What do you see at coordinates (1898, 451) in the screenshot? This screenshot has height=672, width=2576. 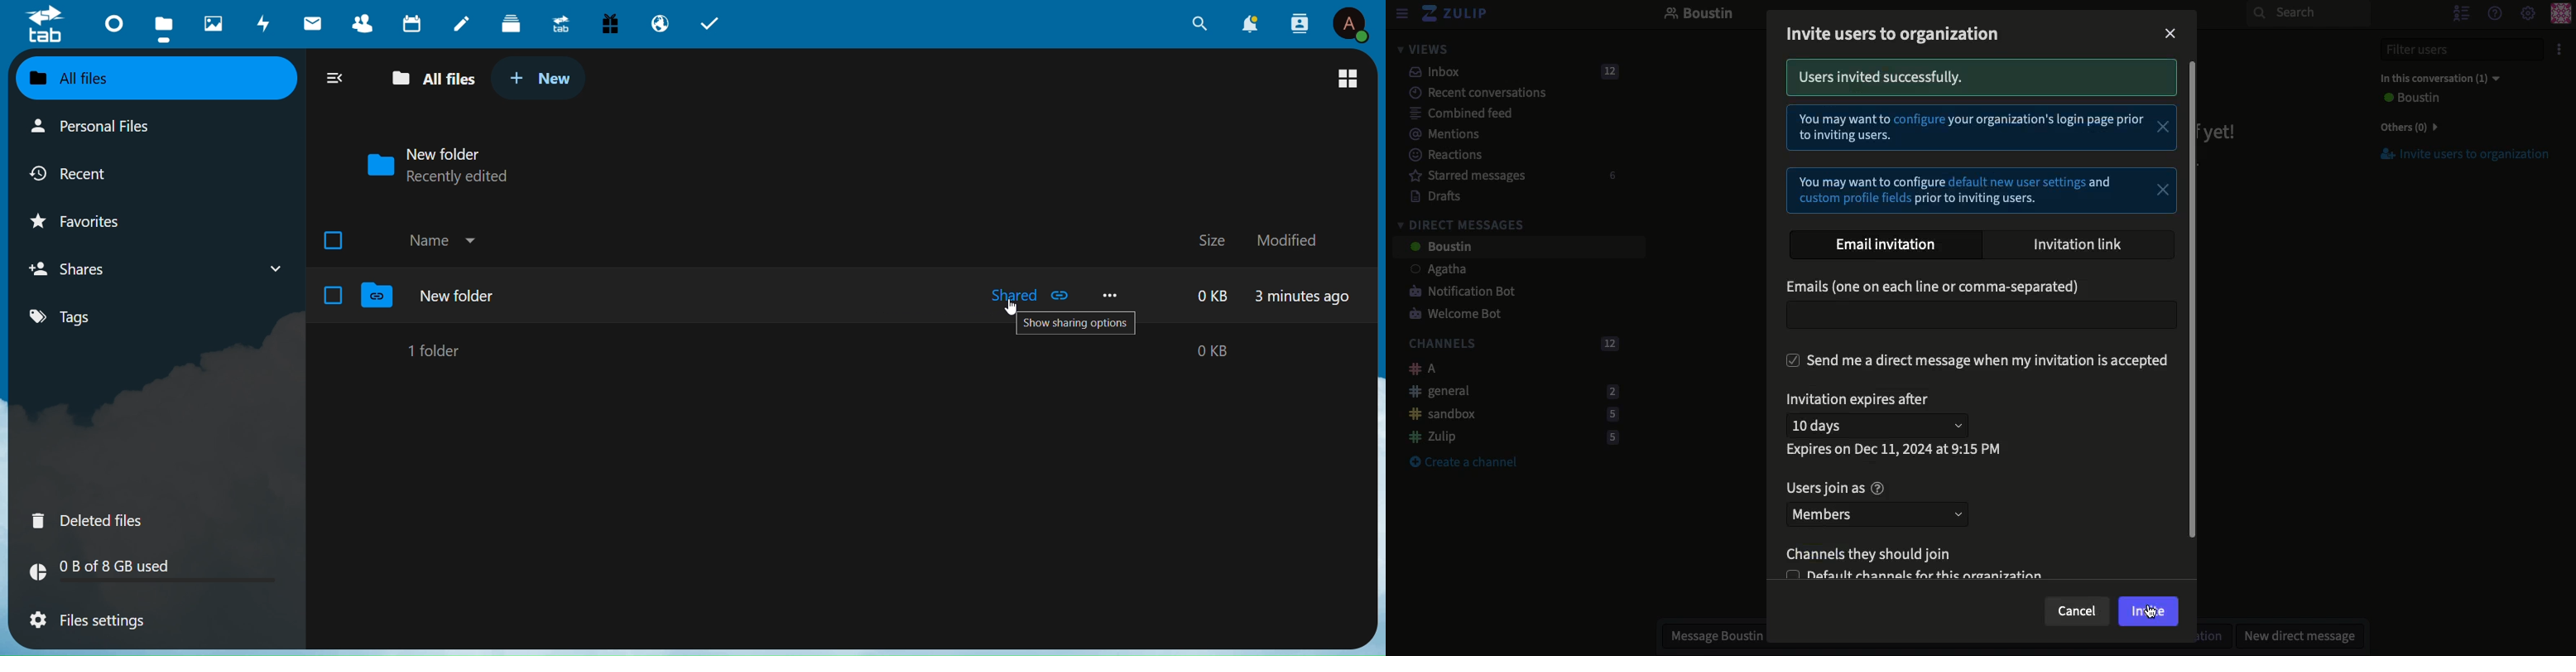 I see `Expires on data` at bounding box center [1898, 451].